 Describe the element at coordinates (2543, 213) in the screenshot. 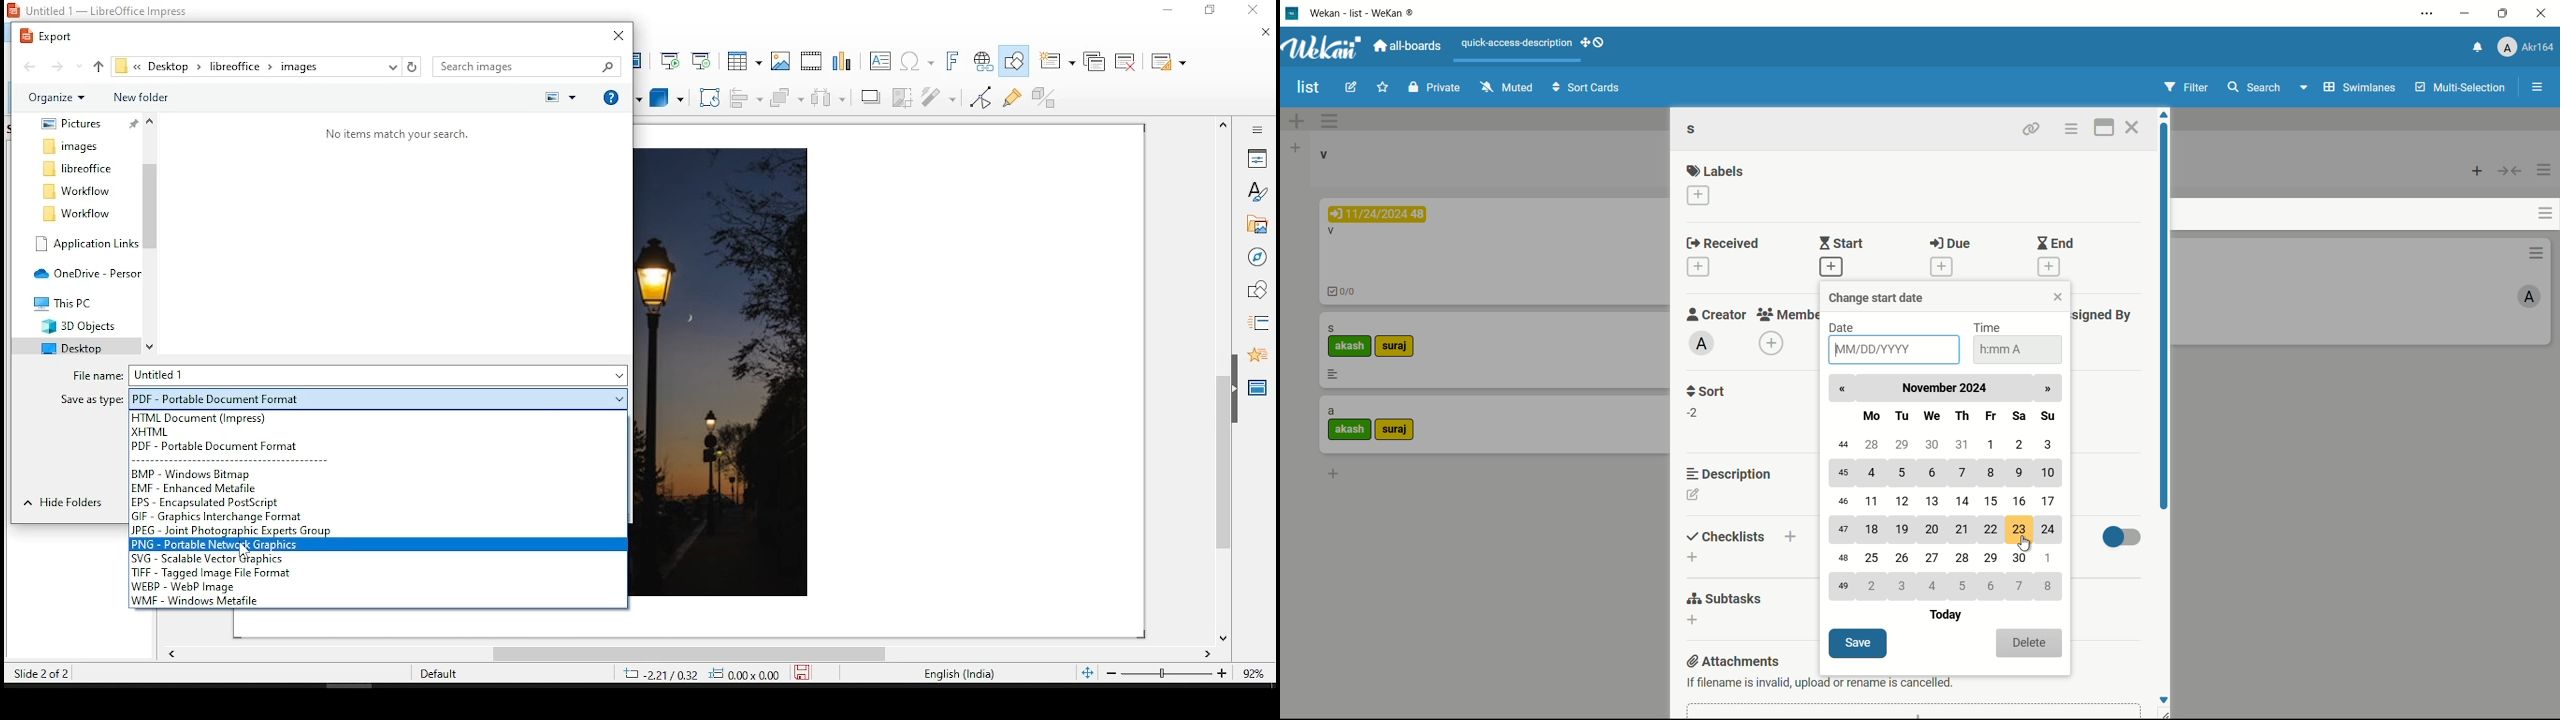

I see `card actions` at that location.